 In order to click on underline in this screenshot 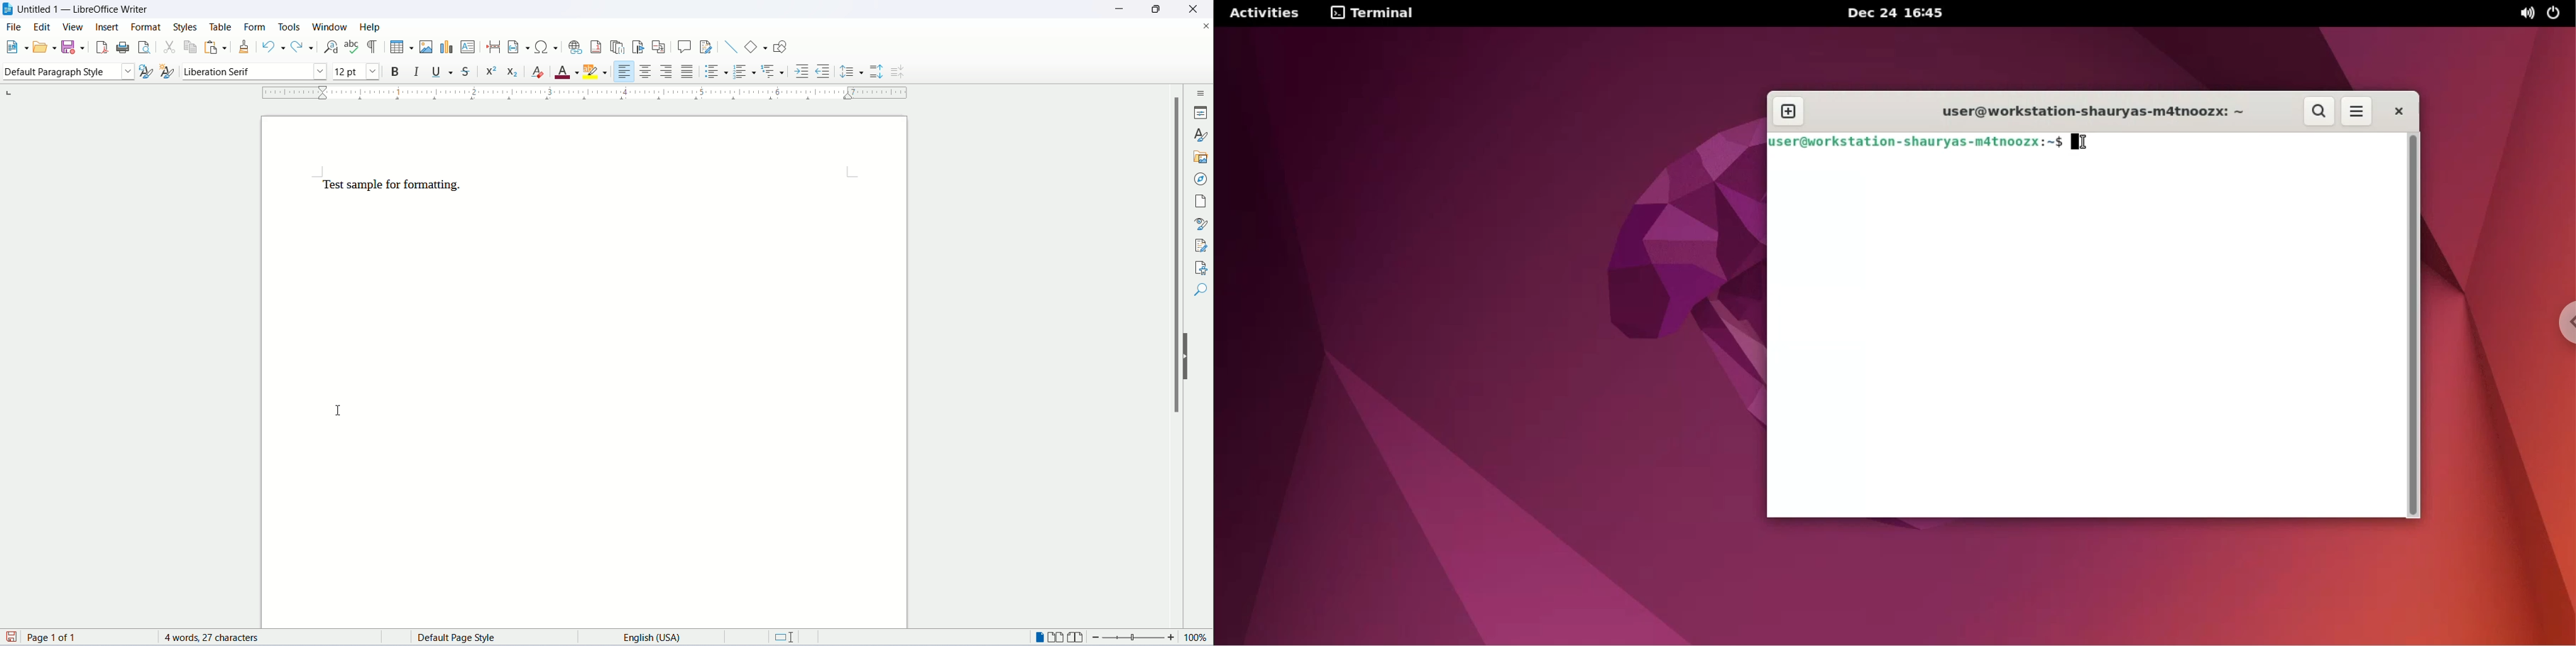, I will do `click(444, 72)`.